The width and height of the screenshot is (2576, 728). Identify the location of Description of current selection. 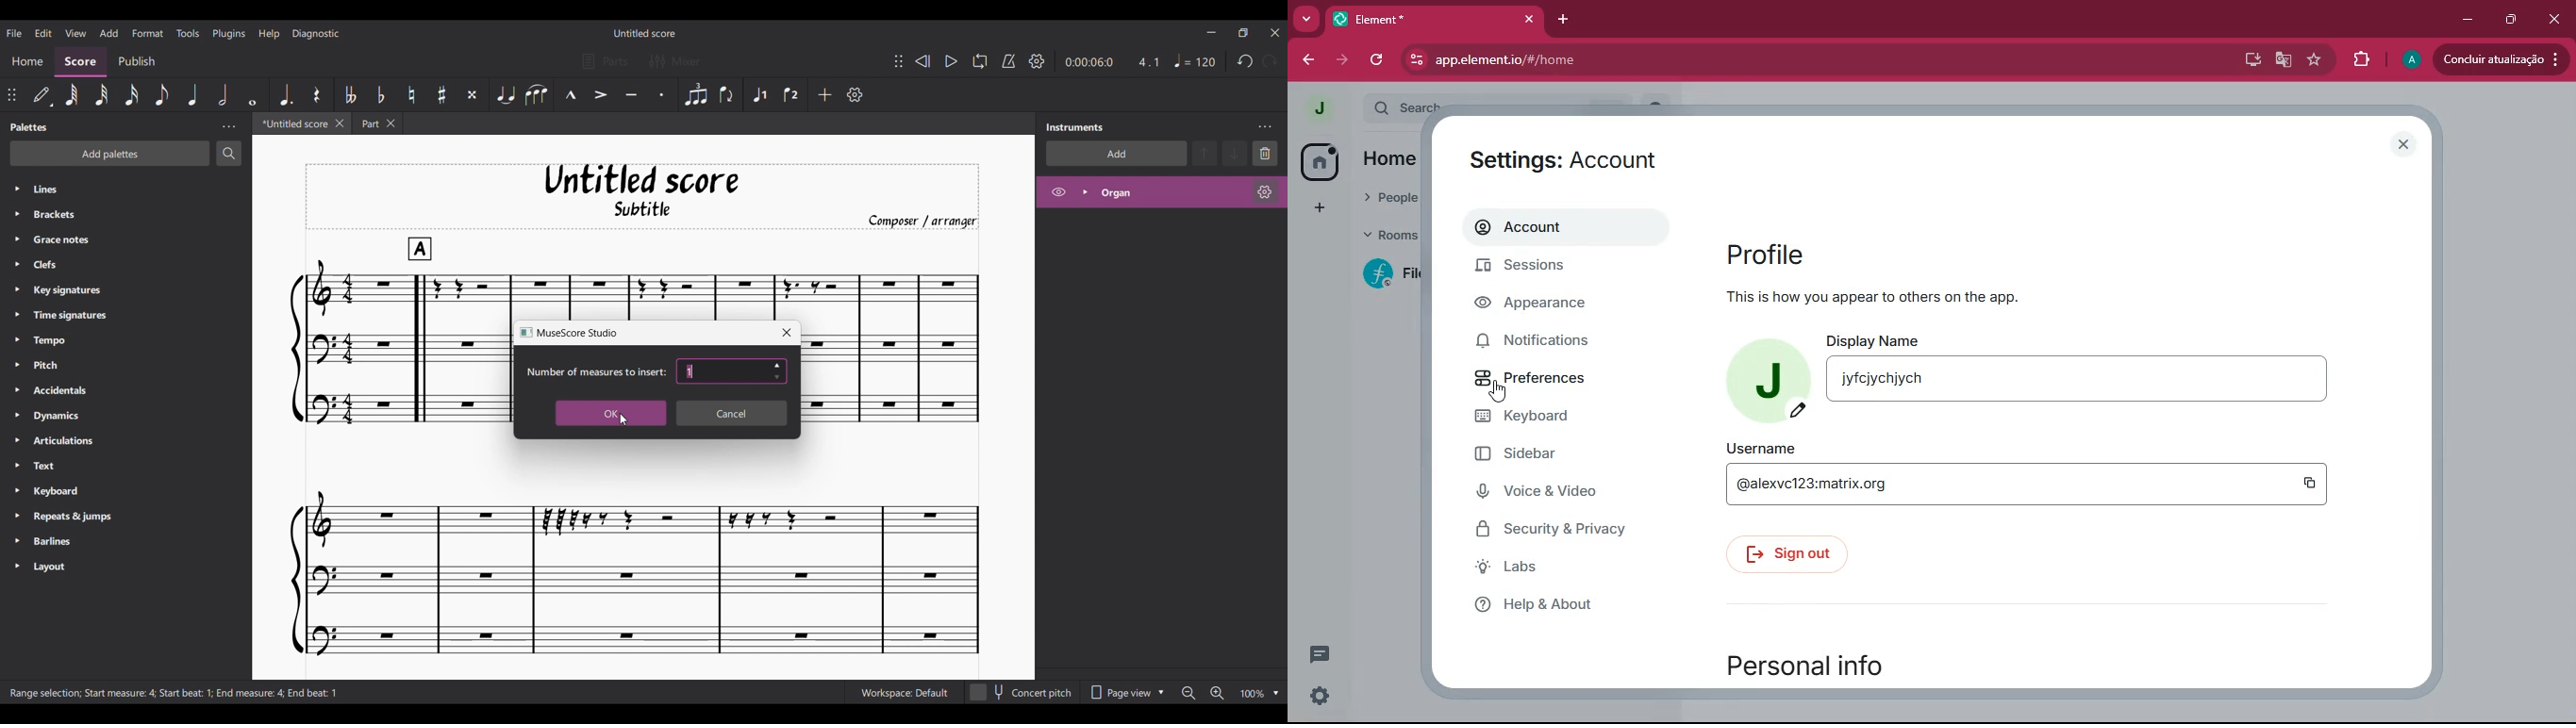
(175, 693).